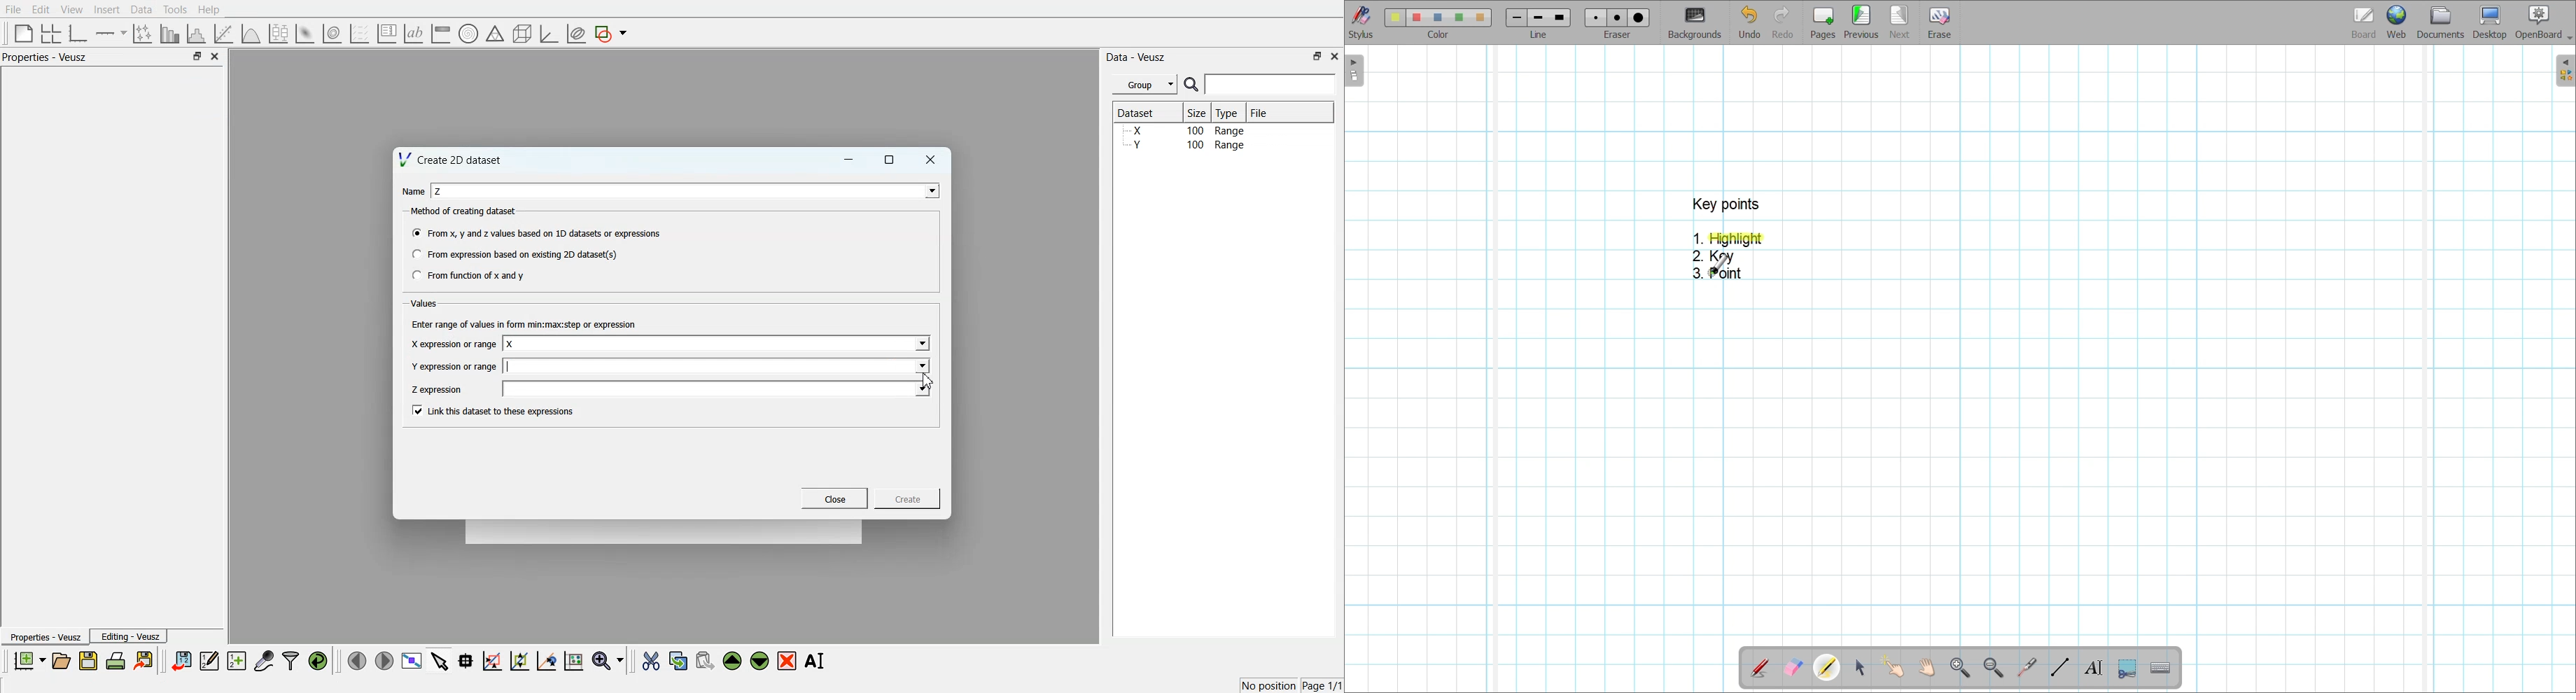  Describe the element at coordinates (538, 232) in the screenshot. I see `|  (& Fromx, y and z values based on 1D datasets or expressions` at that location.